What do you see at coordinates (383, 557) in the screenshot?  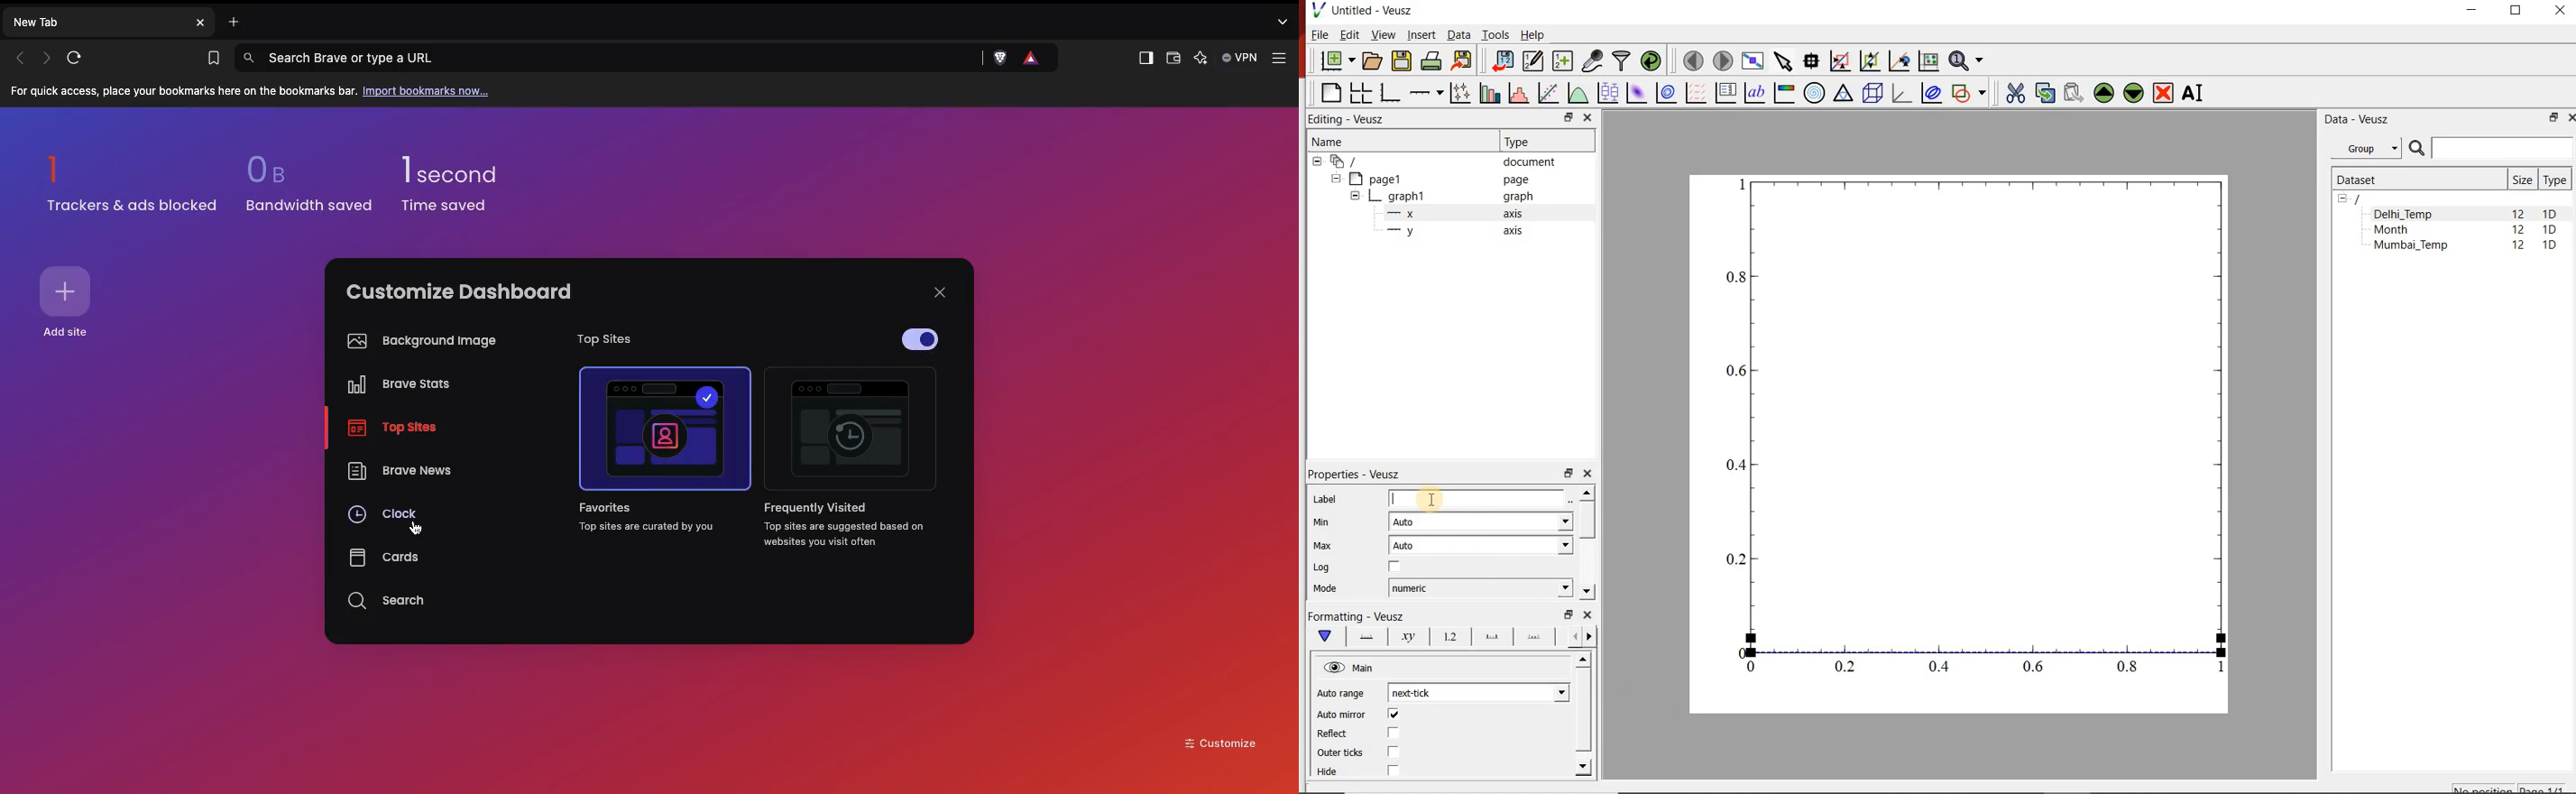 I see `Cards` at bounding box center [383, 557].